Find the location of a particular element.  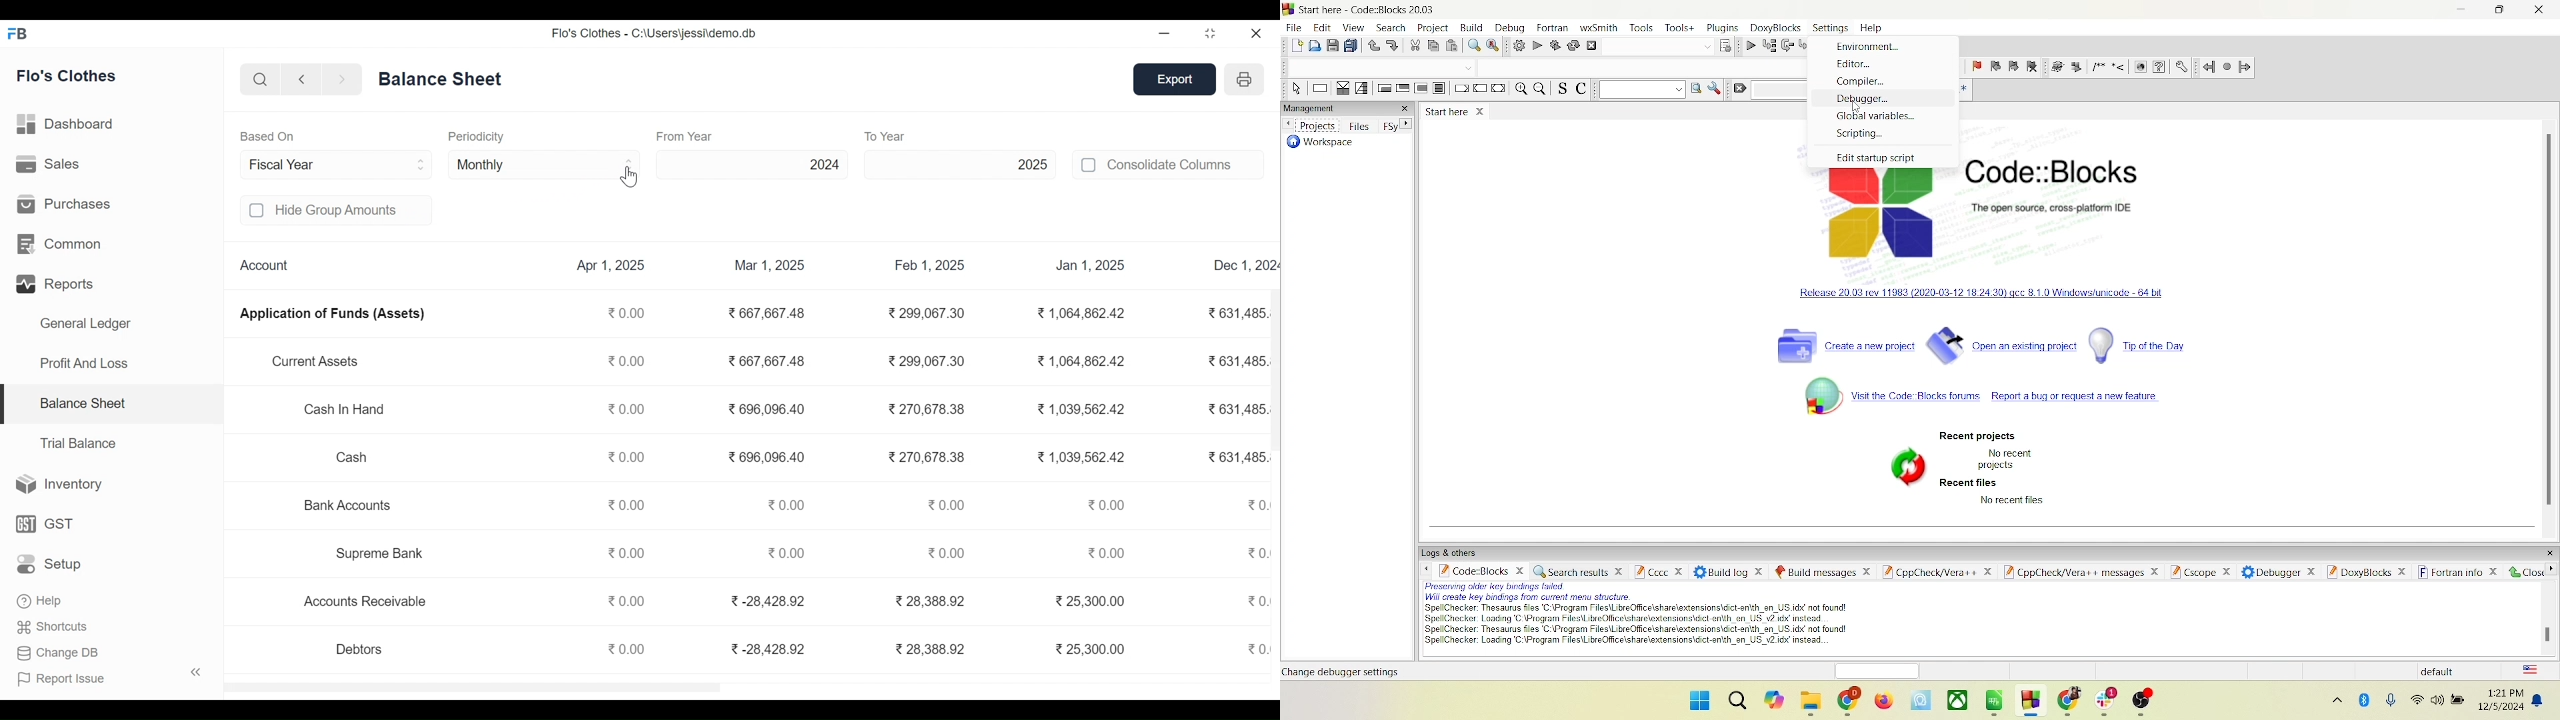

projects is located at coordinates (1314, 124).